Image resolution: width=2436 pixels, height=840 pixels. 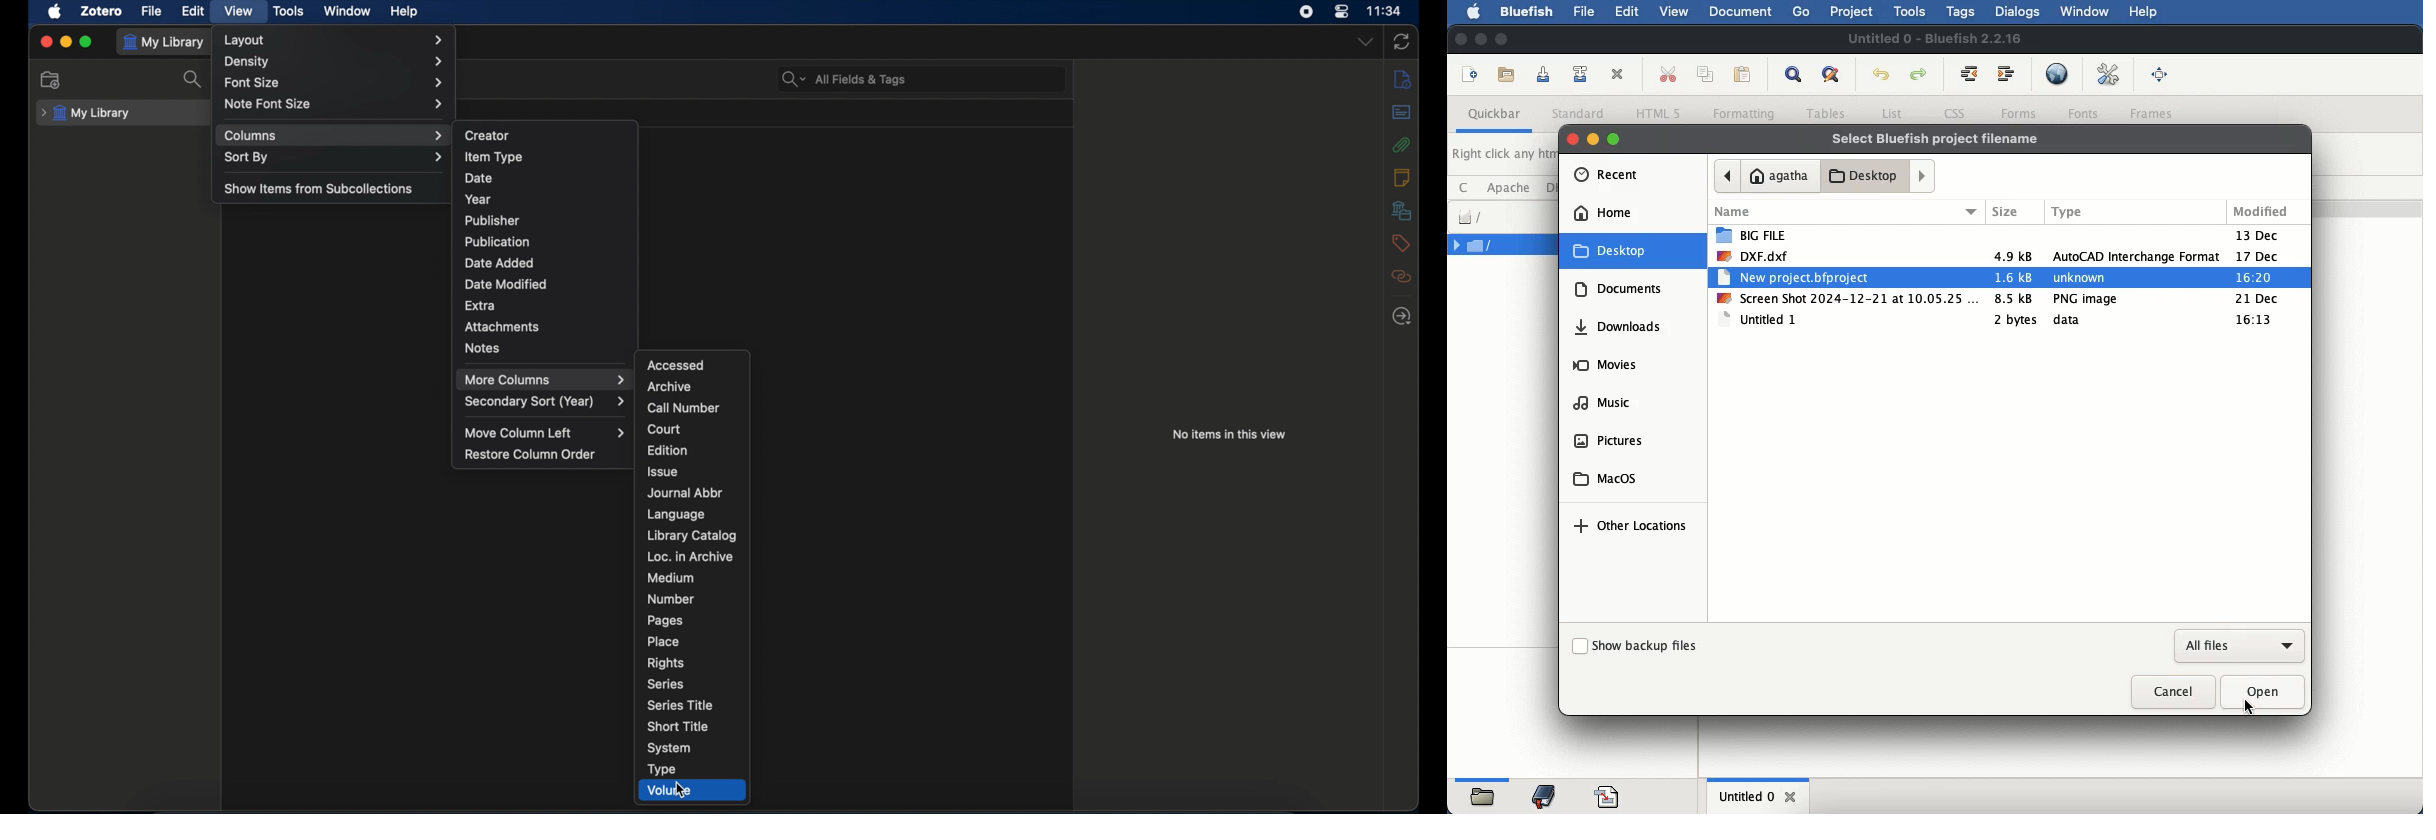 What do you see at coordinates (506, 284) in the screenshot?
I see `date modified` at bounding box center [506, 284].